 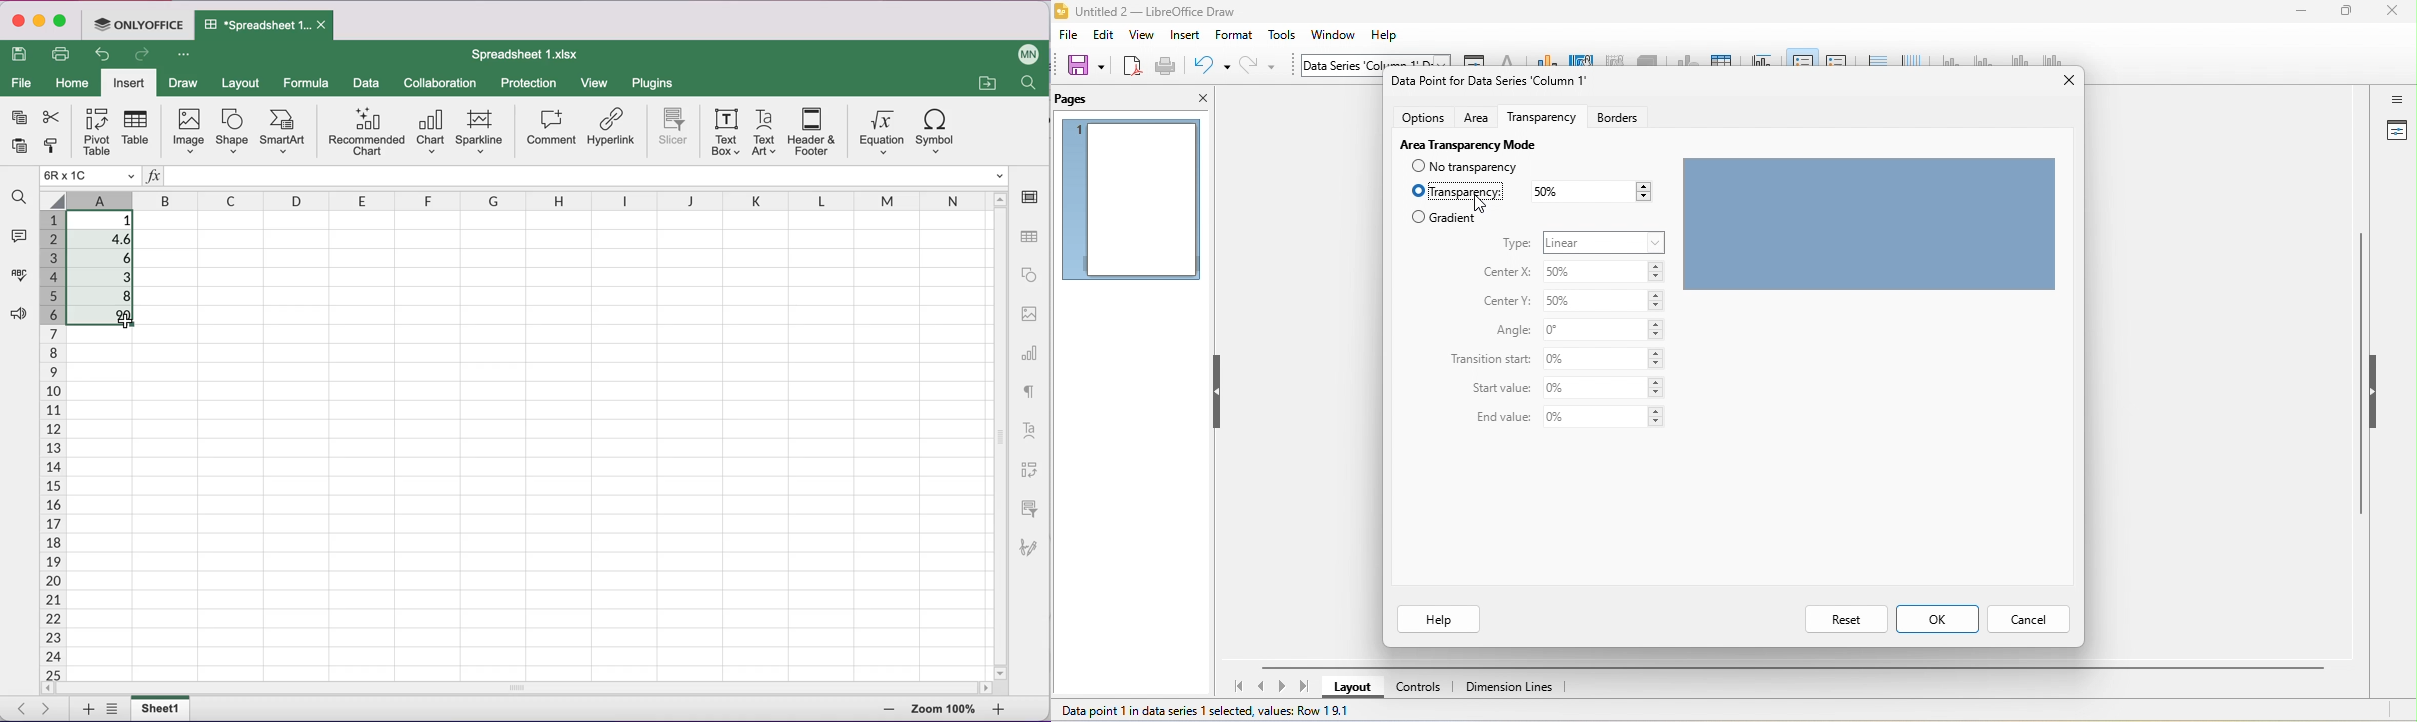 I want to click on layout, so click(x=1352, y=686).